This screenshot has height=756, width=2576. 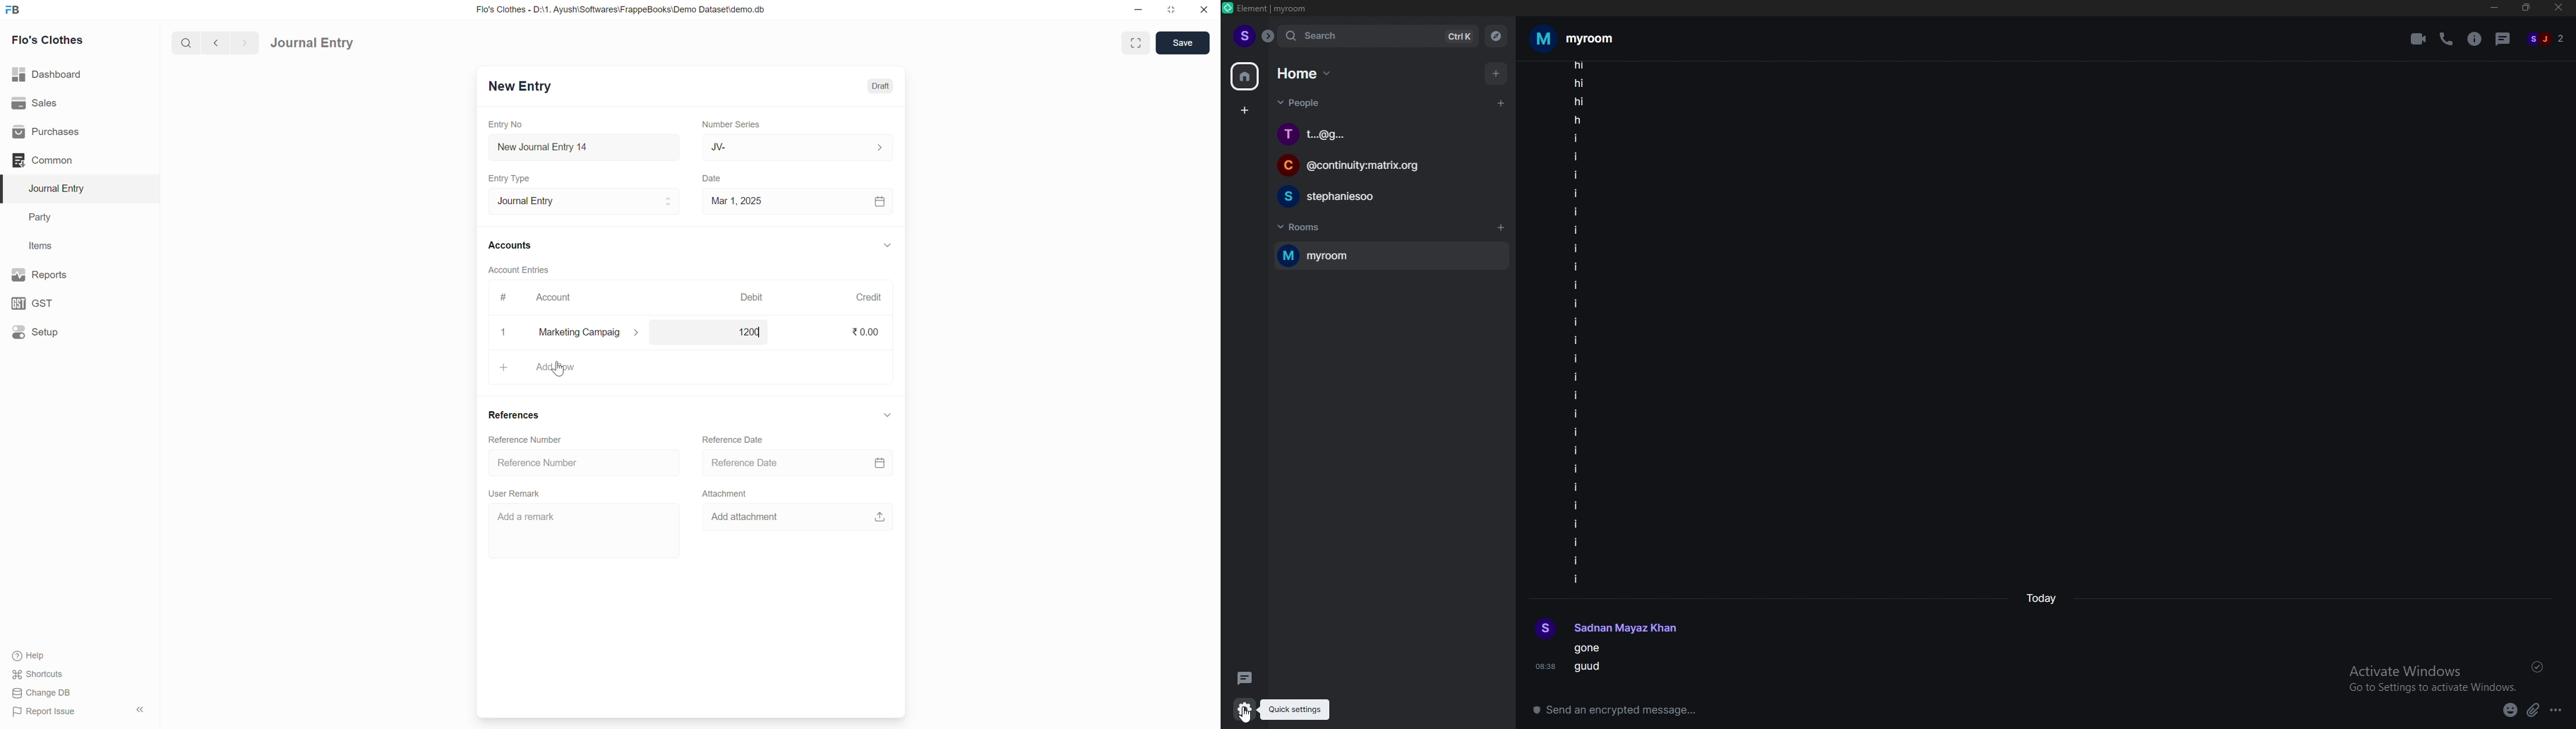 What do you see at coordinates (2526, 8) in the screenshot?
I see `resize` at bounding box center [2526, 8].